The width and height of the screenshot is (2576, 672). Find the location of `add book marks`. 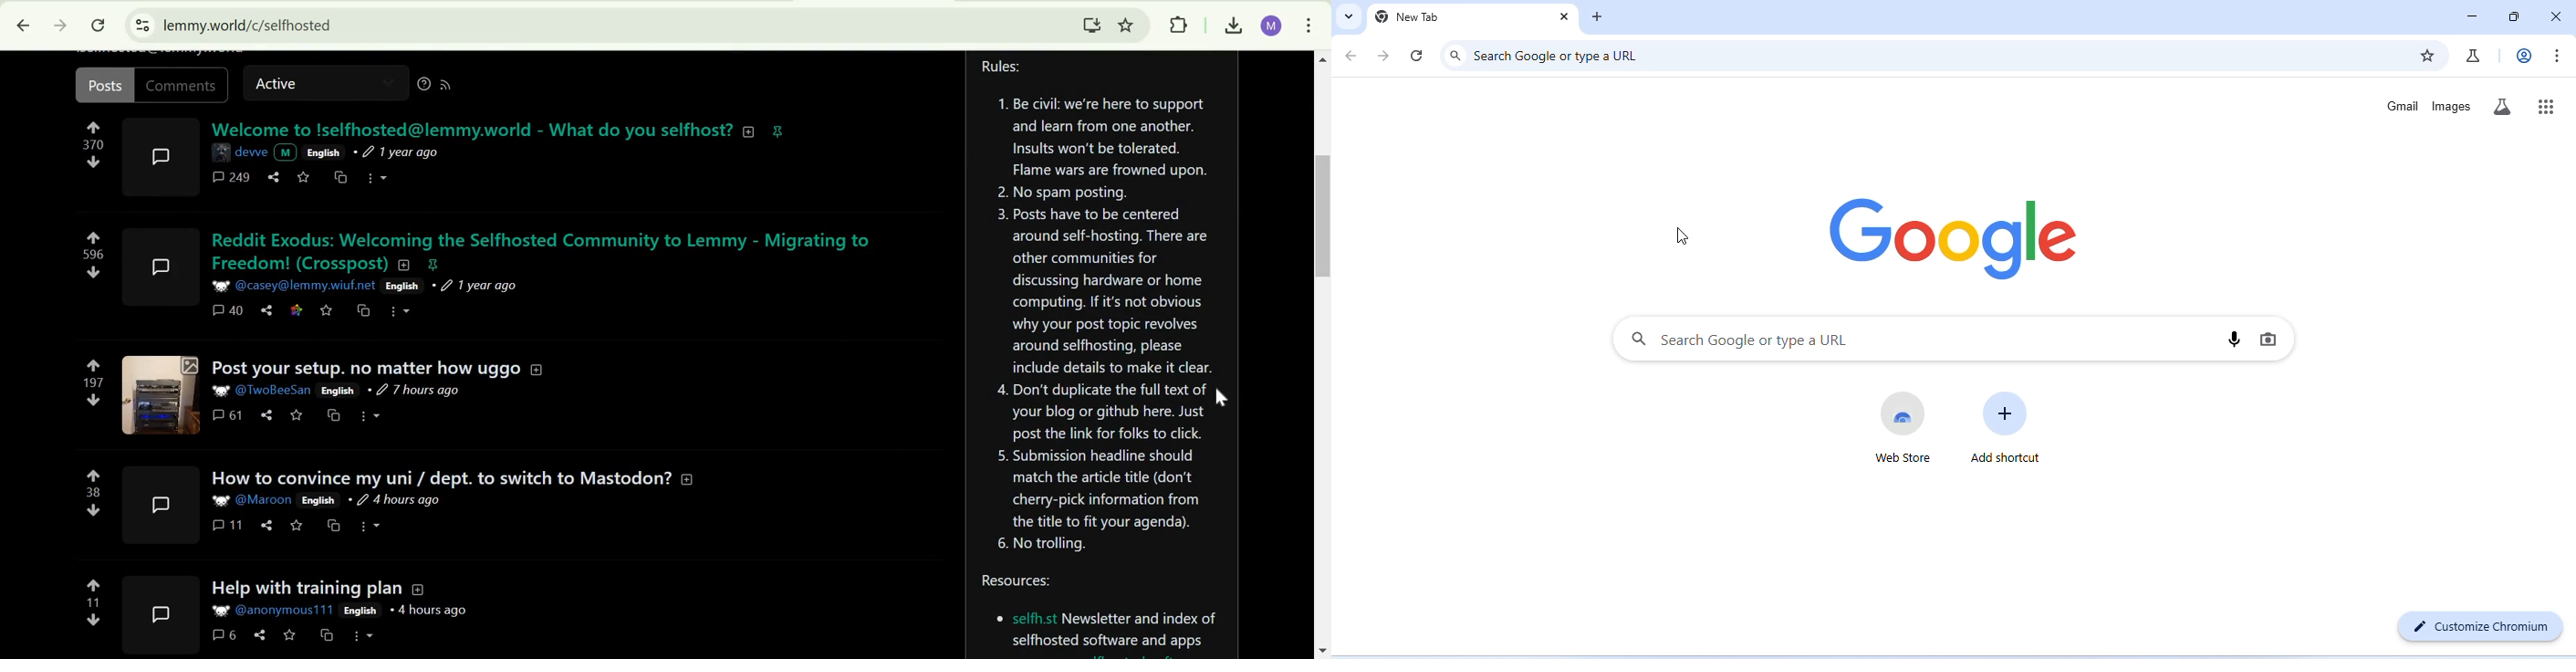

add book marks is located at coordinates (2426, 55).